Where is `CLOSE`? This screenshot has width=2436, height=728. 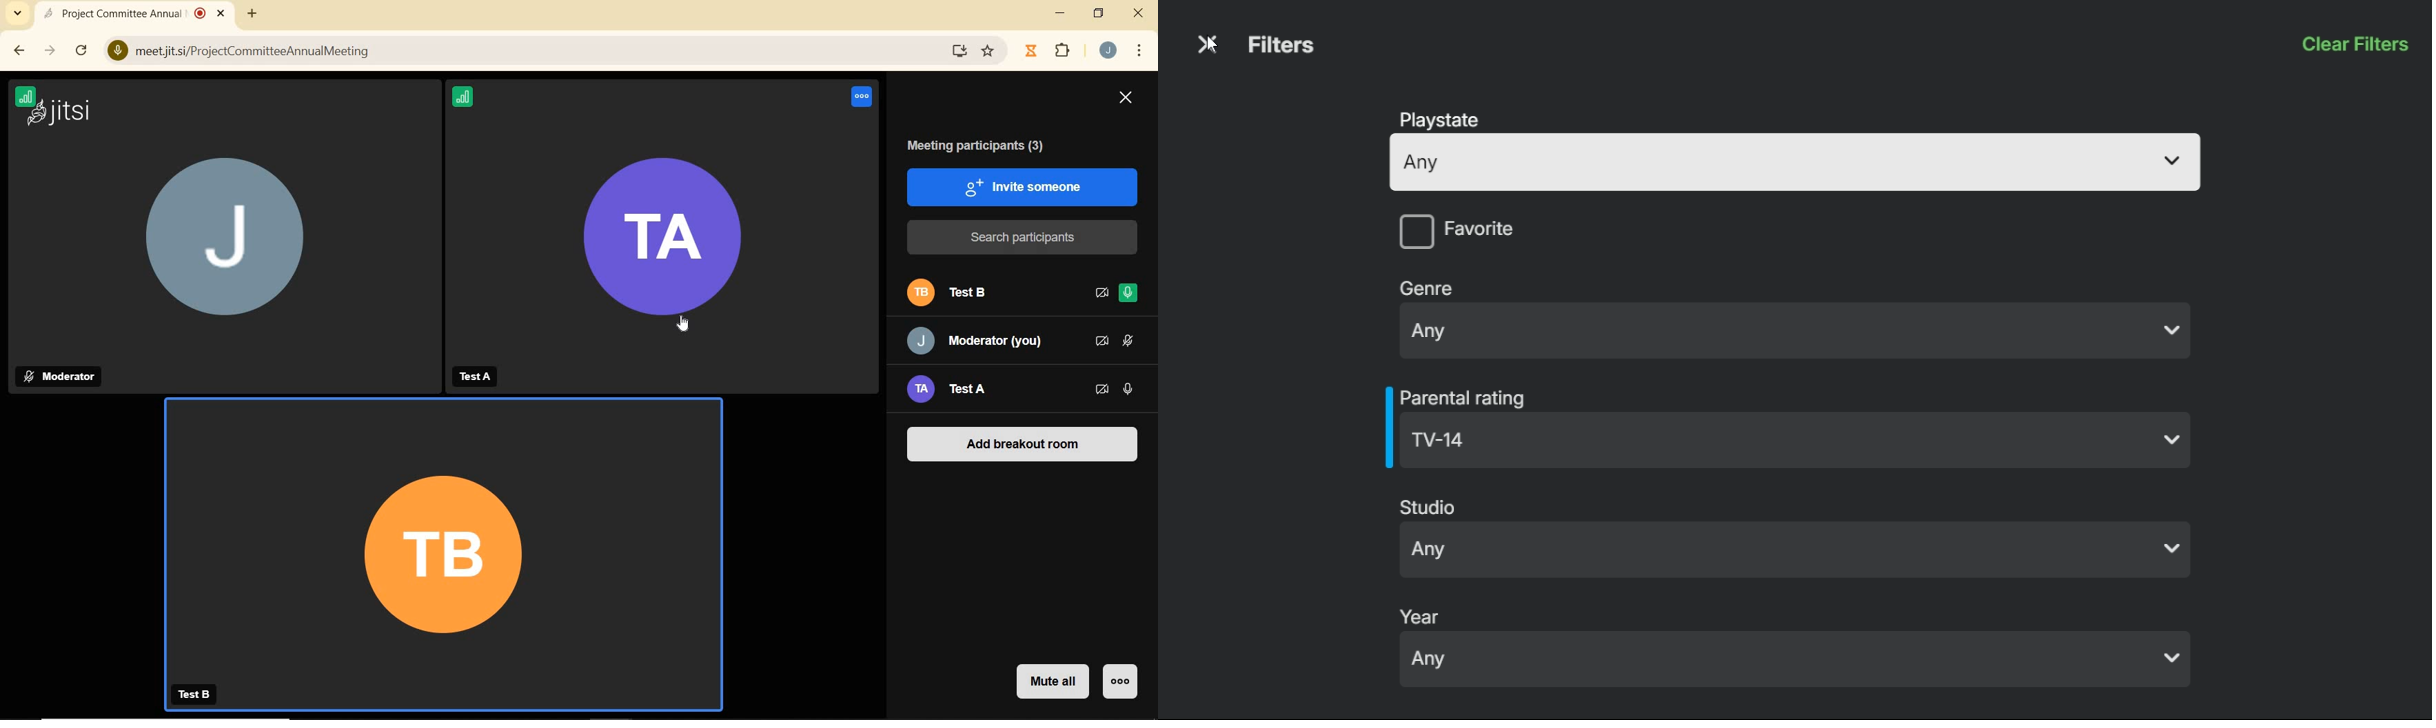 CLOSE is located at coordinates (1140, 13).